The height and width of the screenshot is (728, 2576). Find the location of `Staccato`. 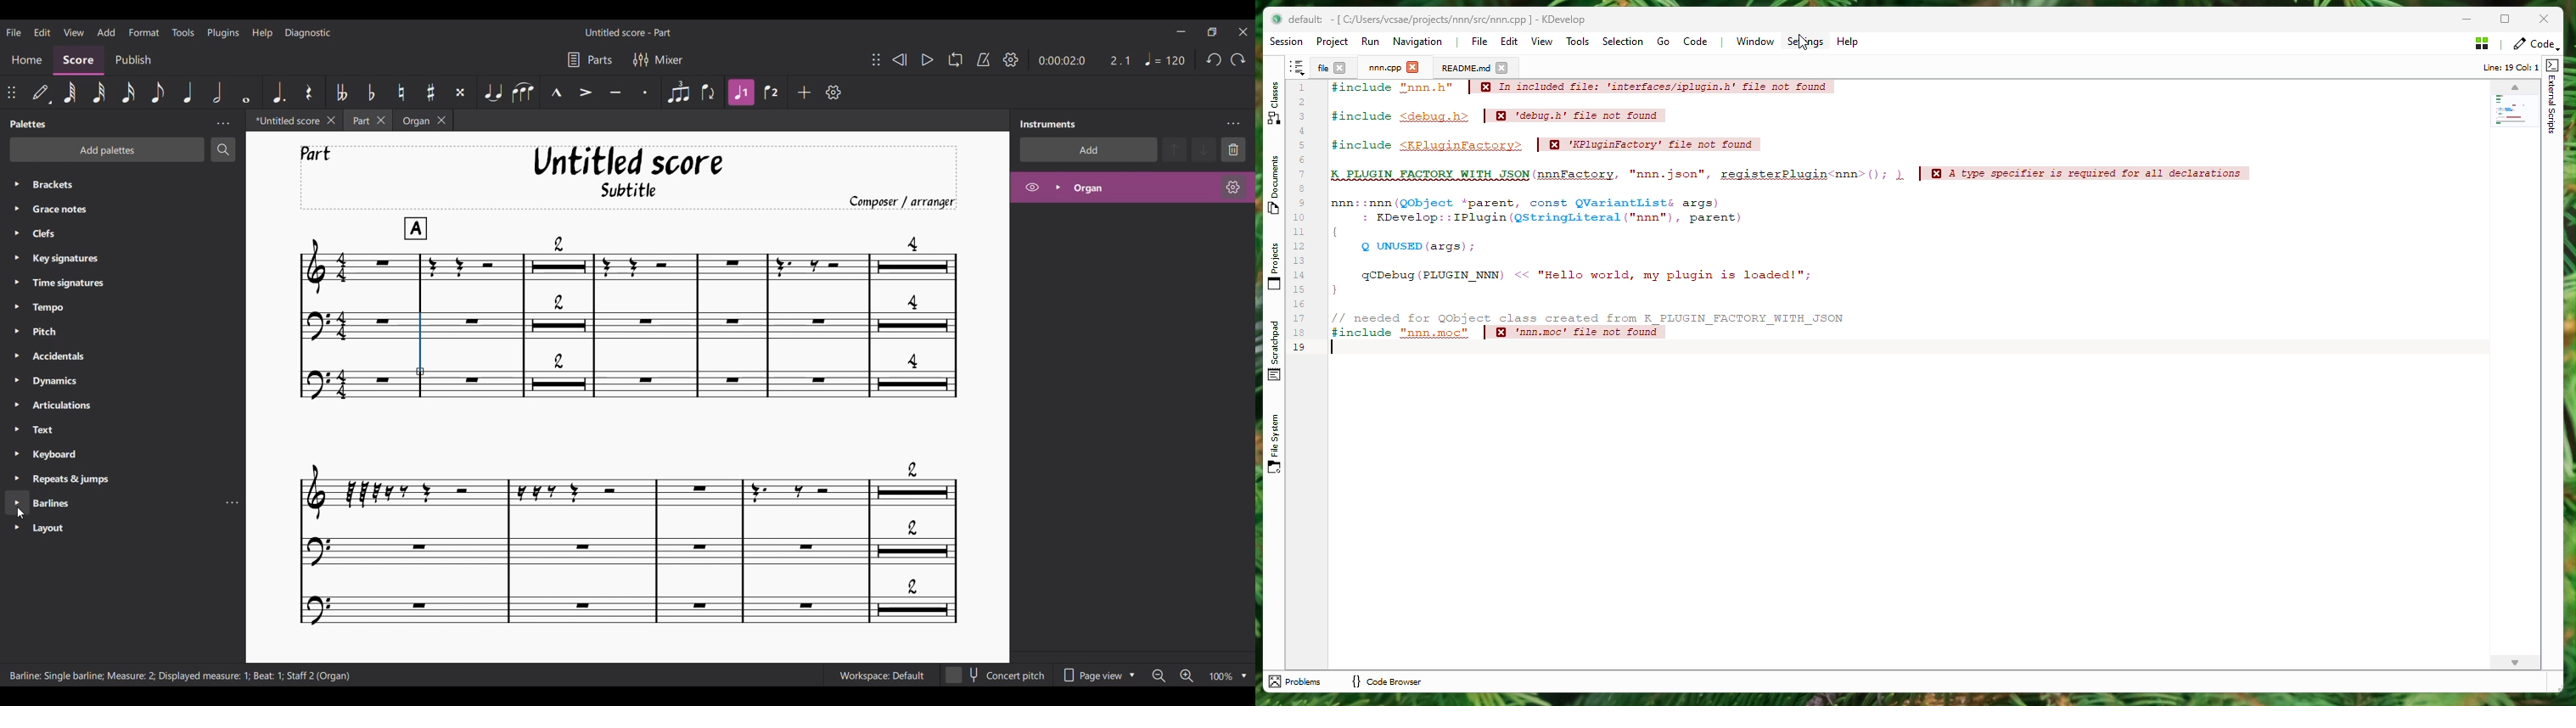

Staccato is located at coordinates (645, 92).